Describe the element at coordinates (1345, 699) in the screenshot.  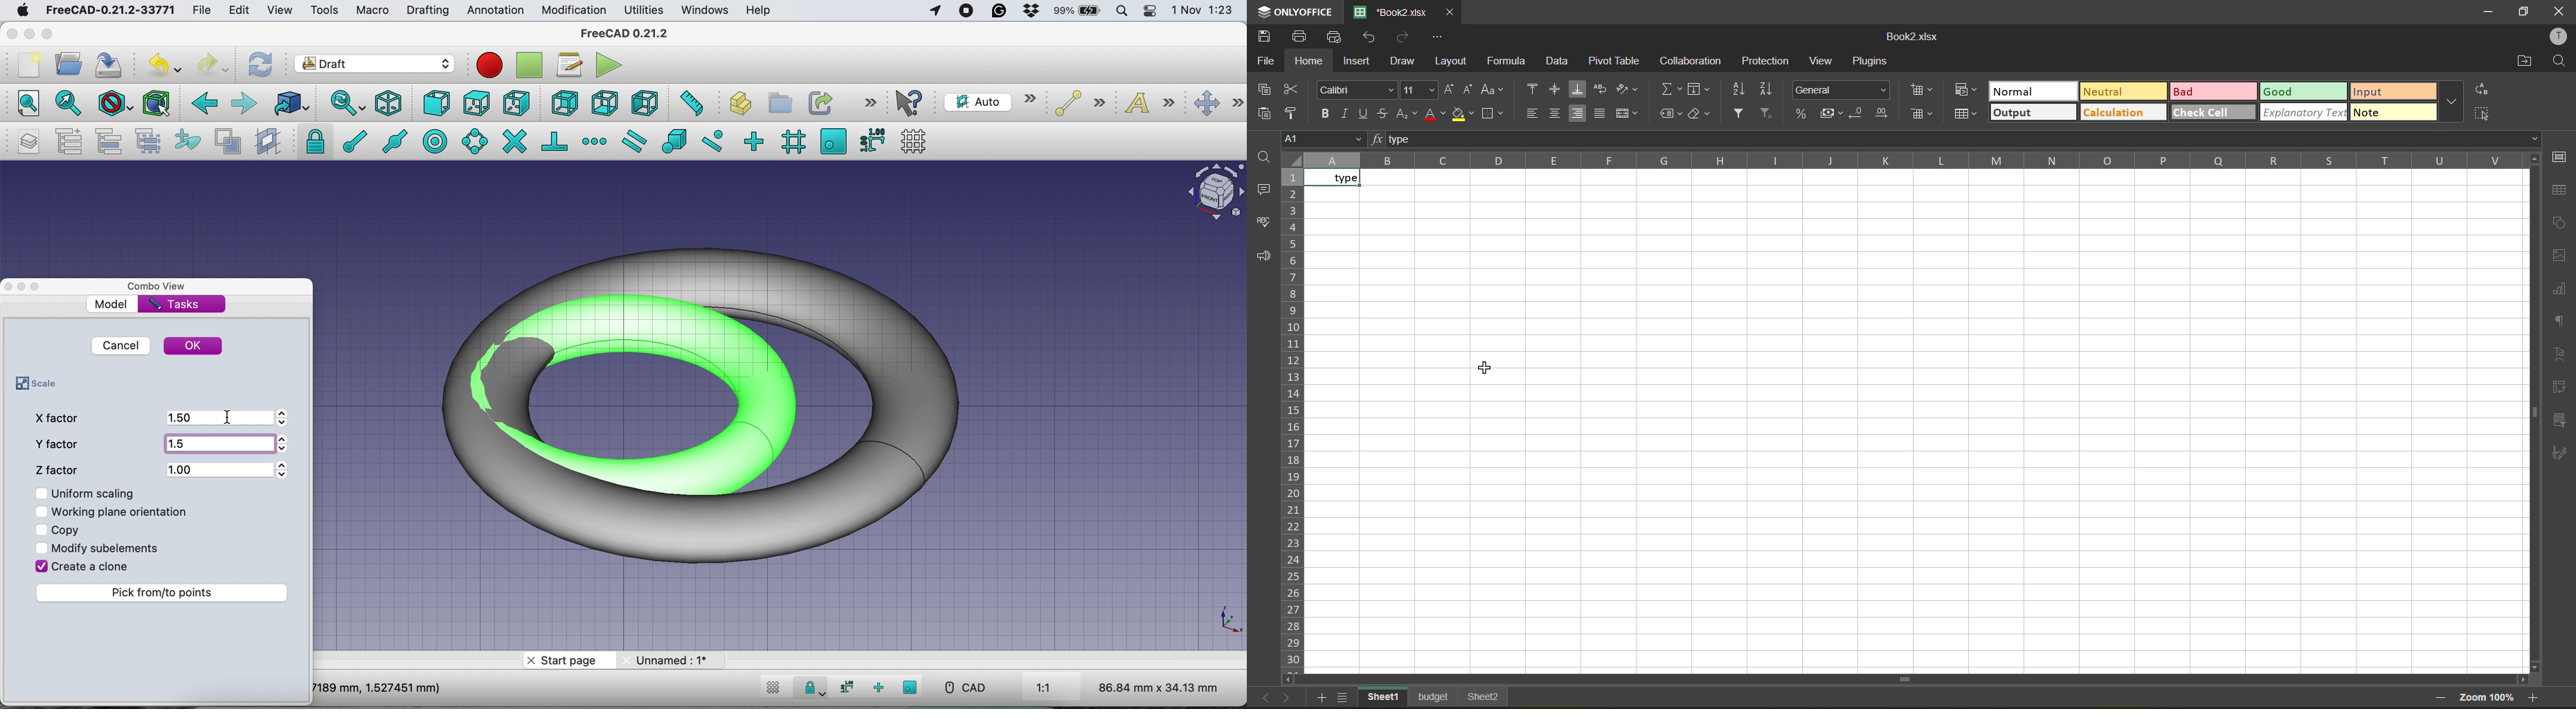
I see `sheet list` at that location.